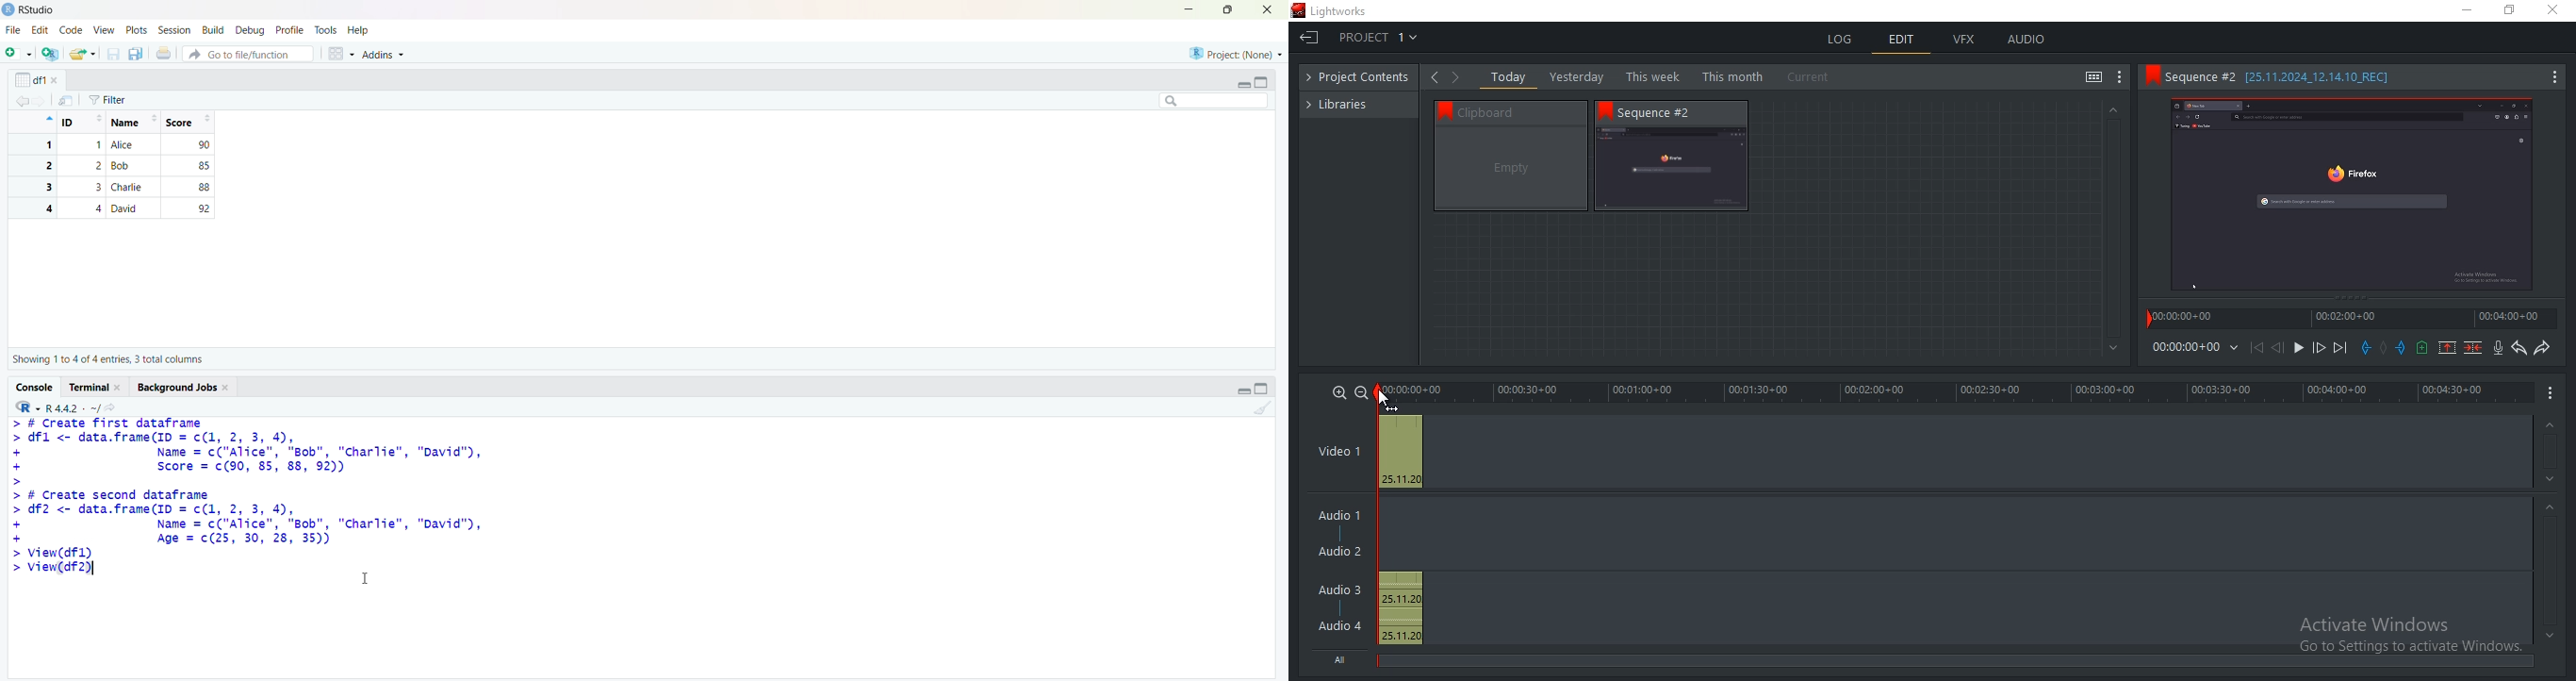 This screenshot has height=700, width=2576. What do you see at coordinates (107, 359) in the screenshot?
I see `Showing 1 to 4 of 4 entries, 3 total columns` at bounding box center [107, 359].